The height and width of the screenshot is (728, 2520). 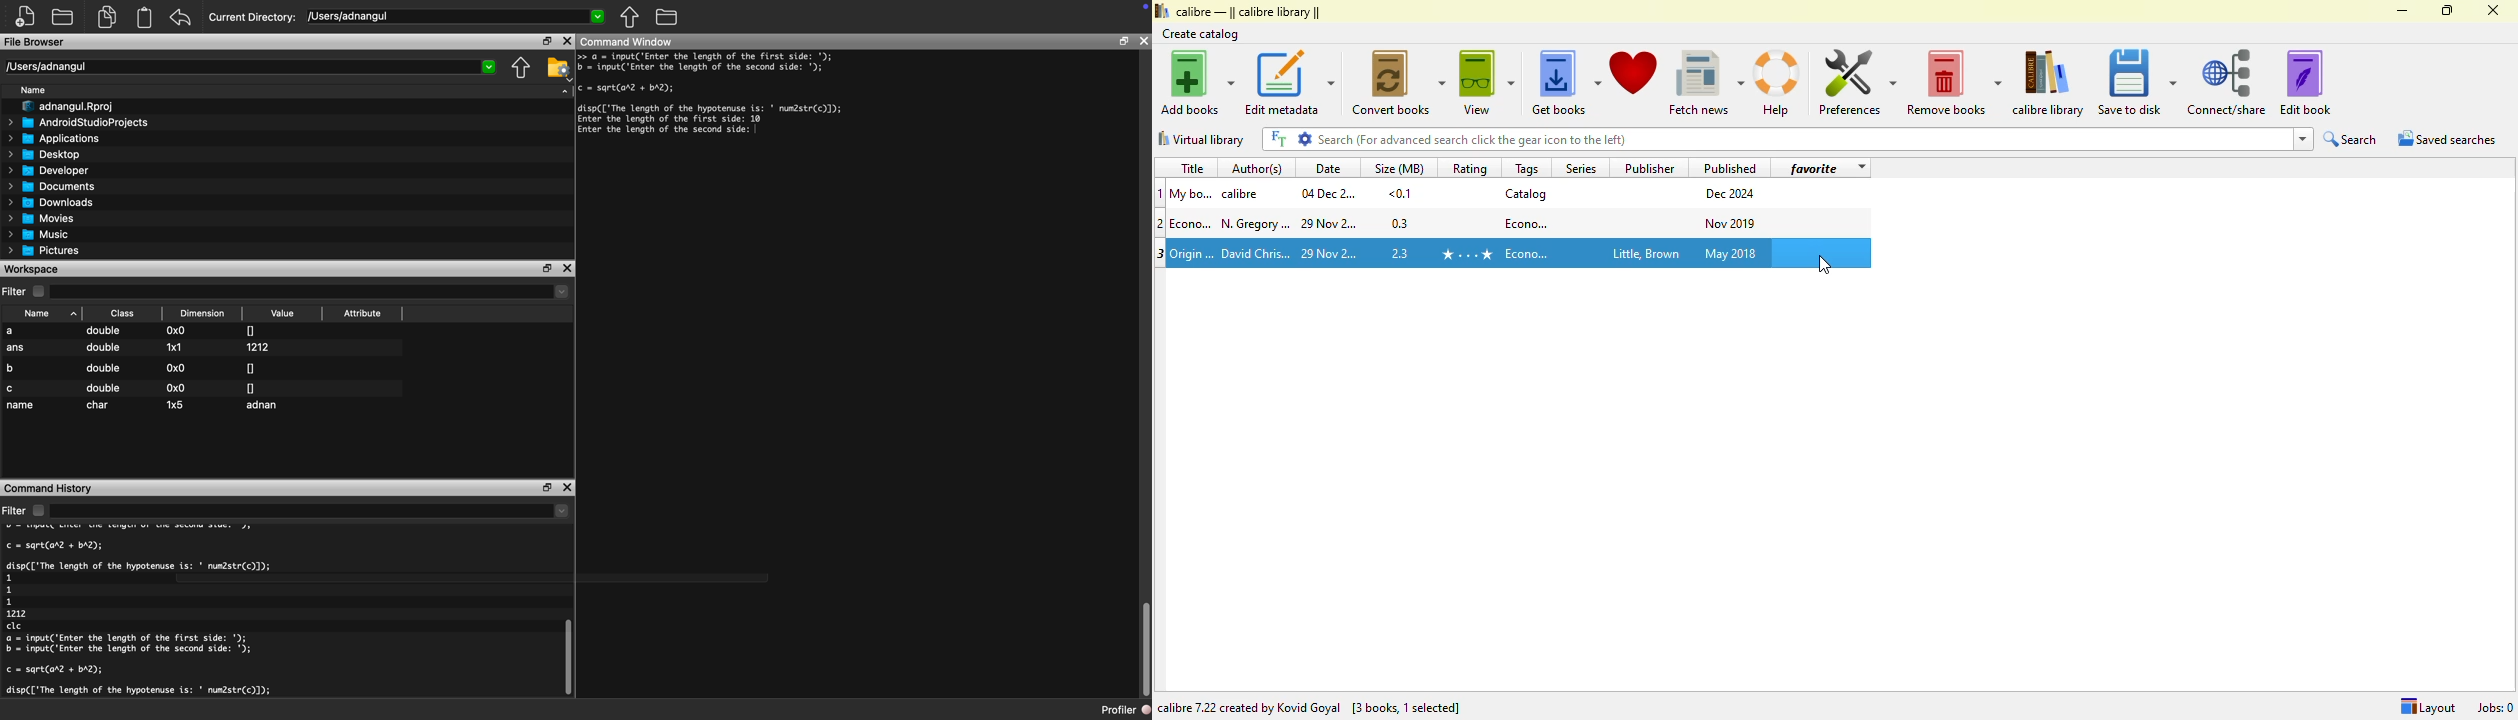 What do you see at coordinates (1116, 710) in the screenshot?
I see `profiler` at bounding box center [1116, 710].